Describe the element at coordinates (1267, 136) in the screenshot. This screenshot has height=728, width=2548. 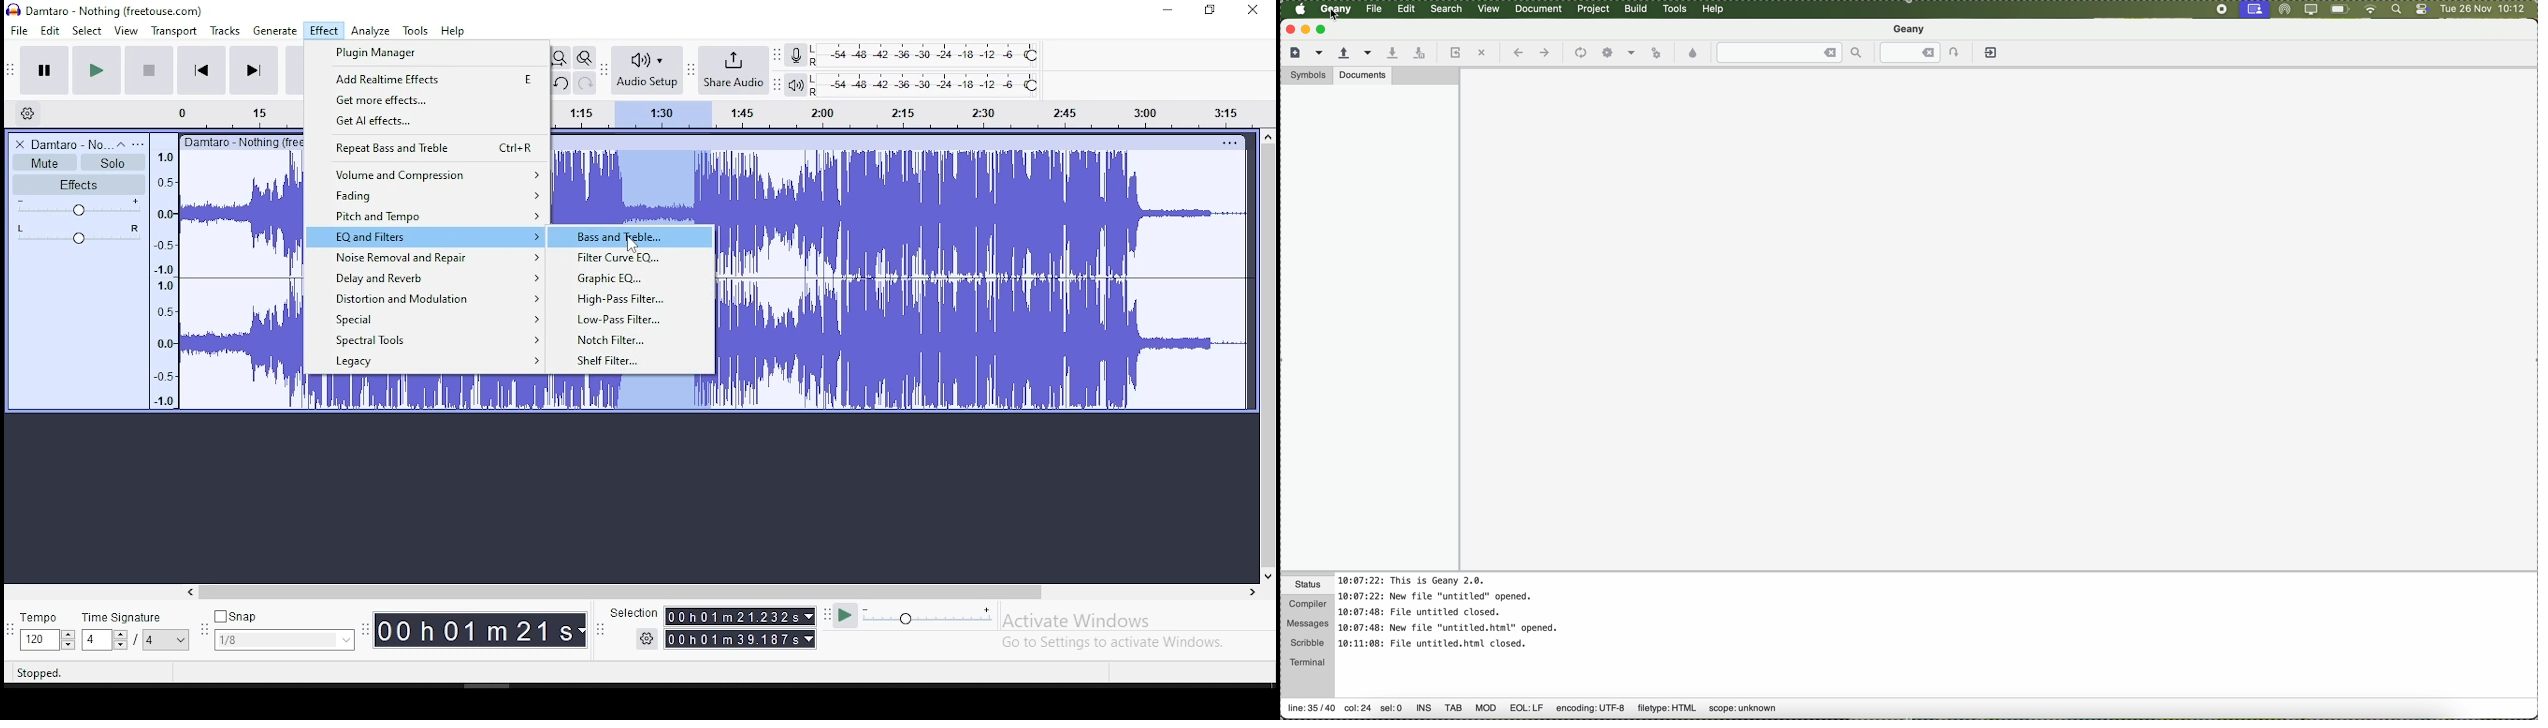
I see `up` at that location.